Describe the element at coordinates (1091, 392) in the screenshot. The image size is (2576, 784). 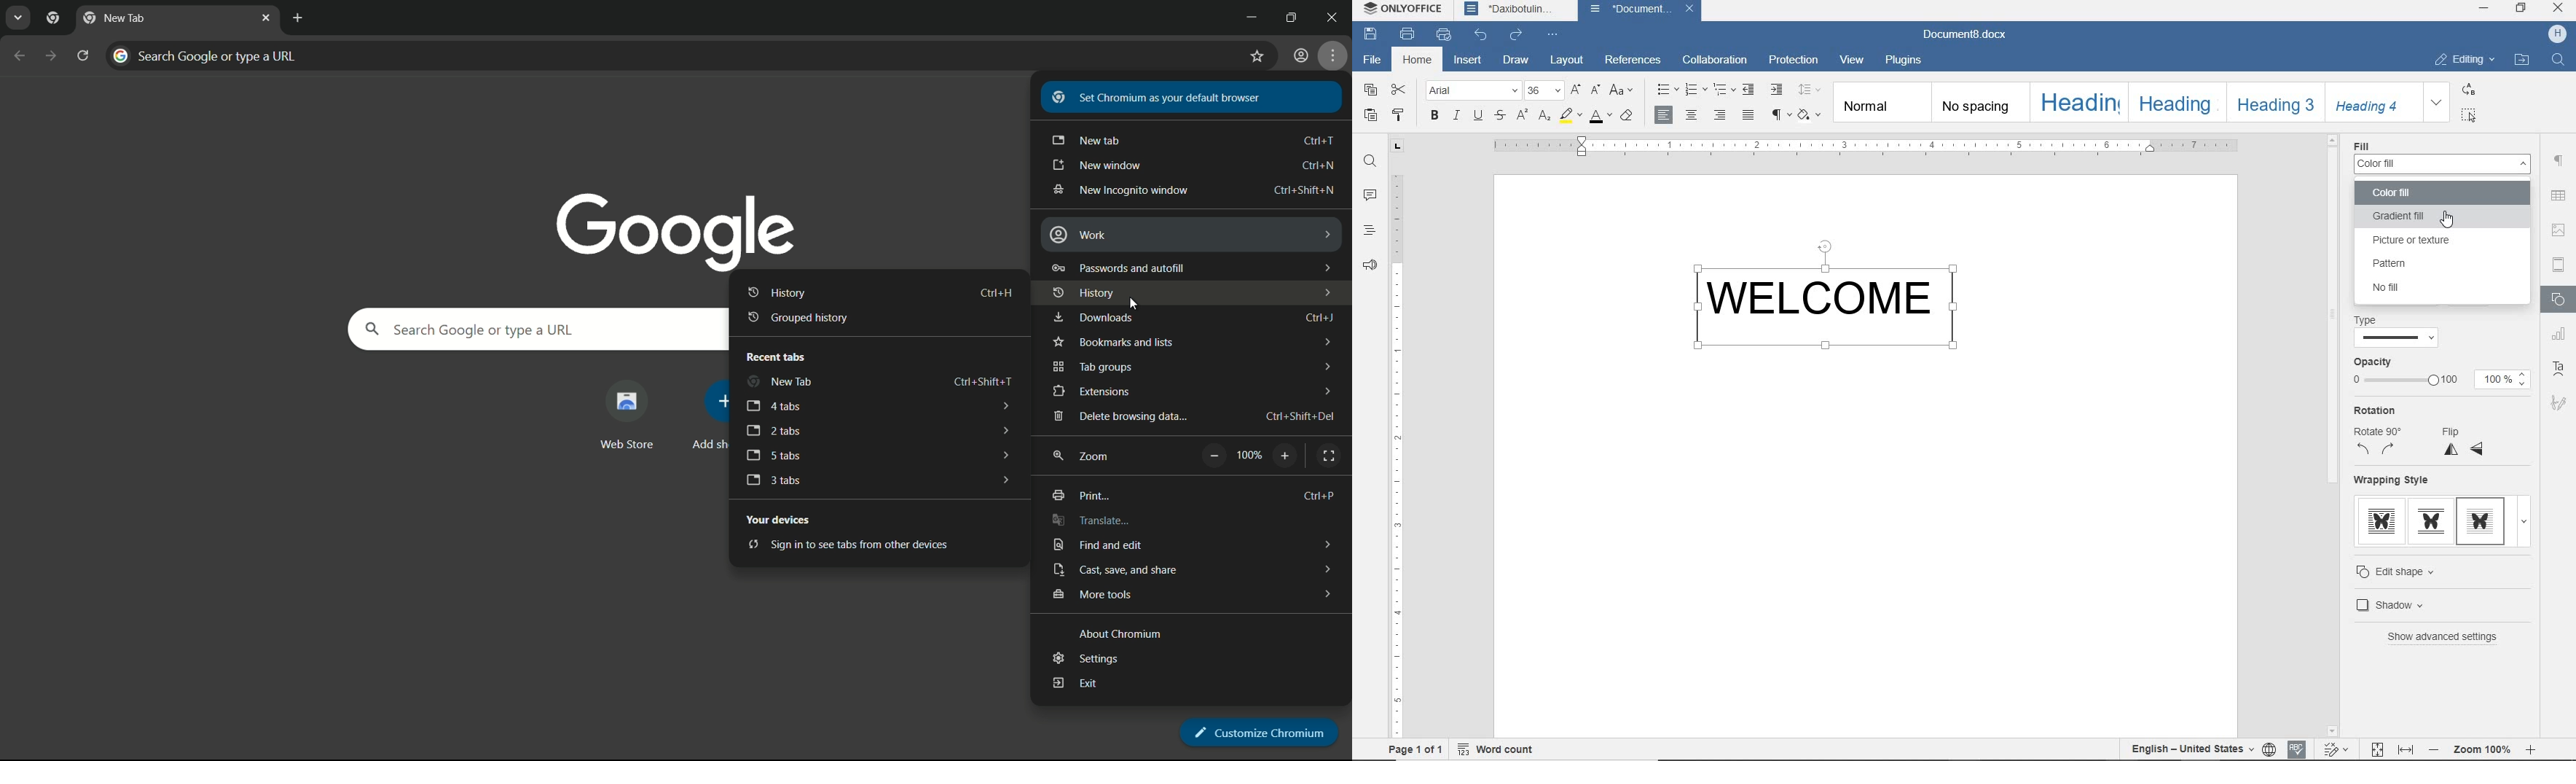
I see `extensions` at that location.